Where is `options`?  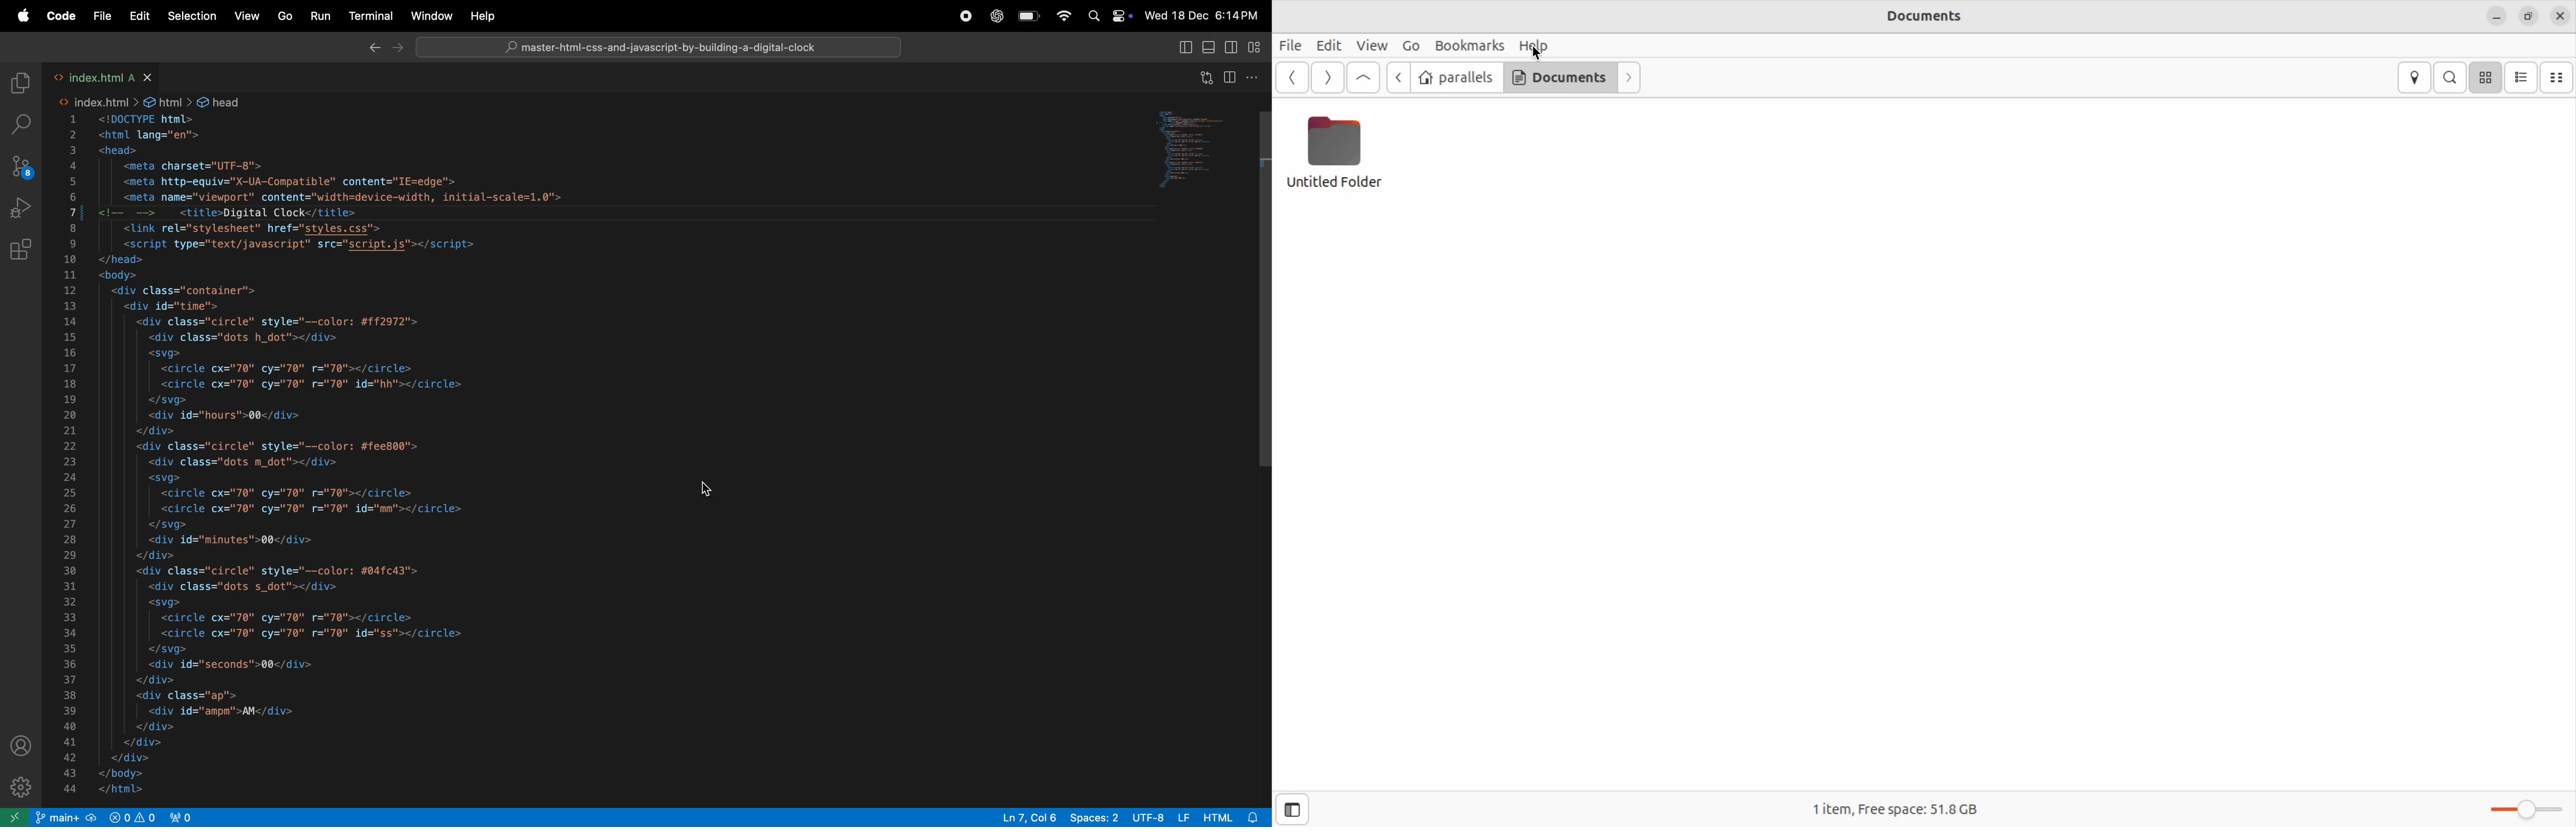 options is located at coordinates (1255, 76).